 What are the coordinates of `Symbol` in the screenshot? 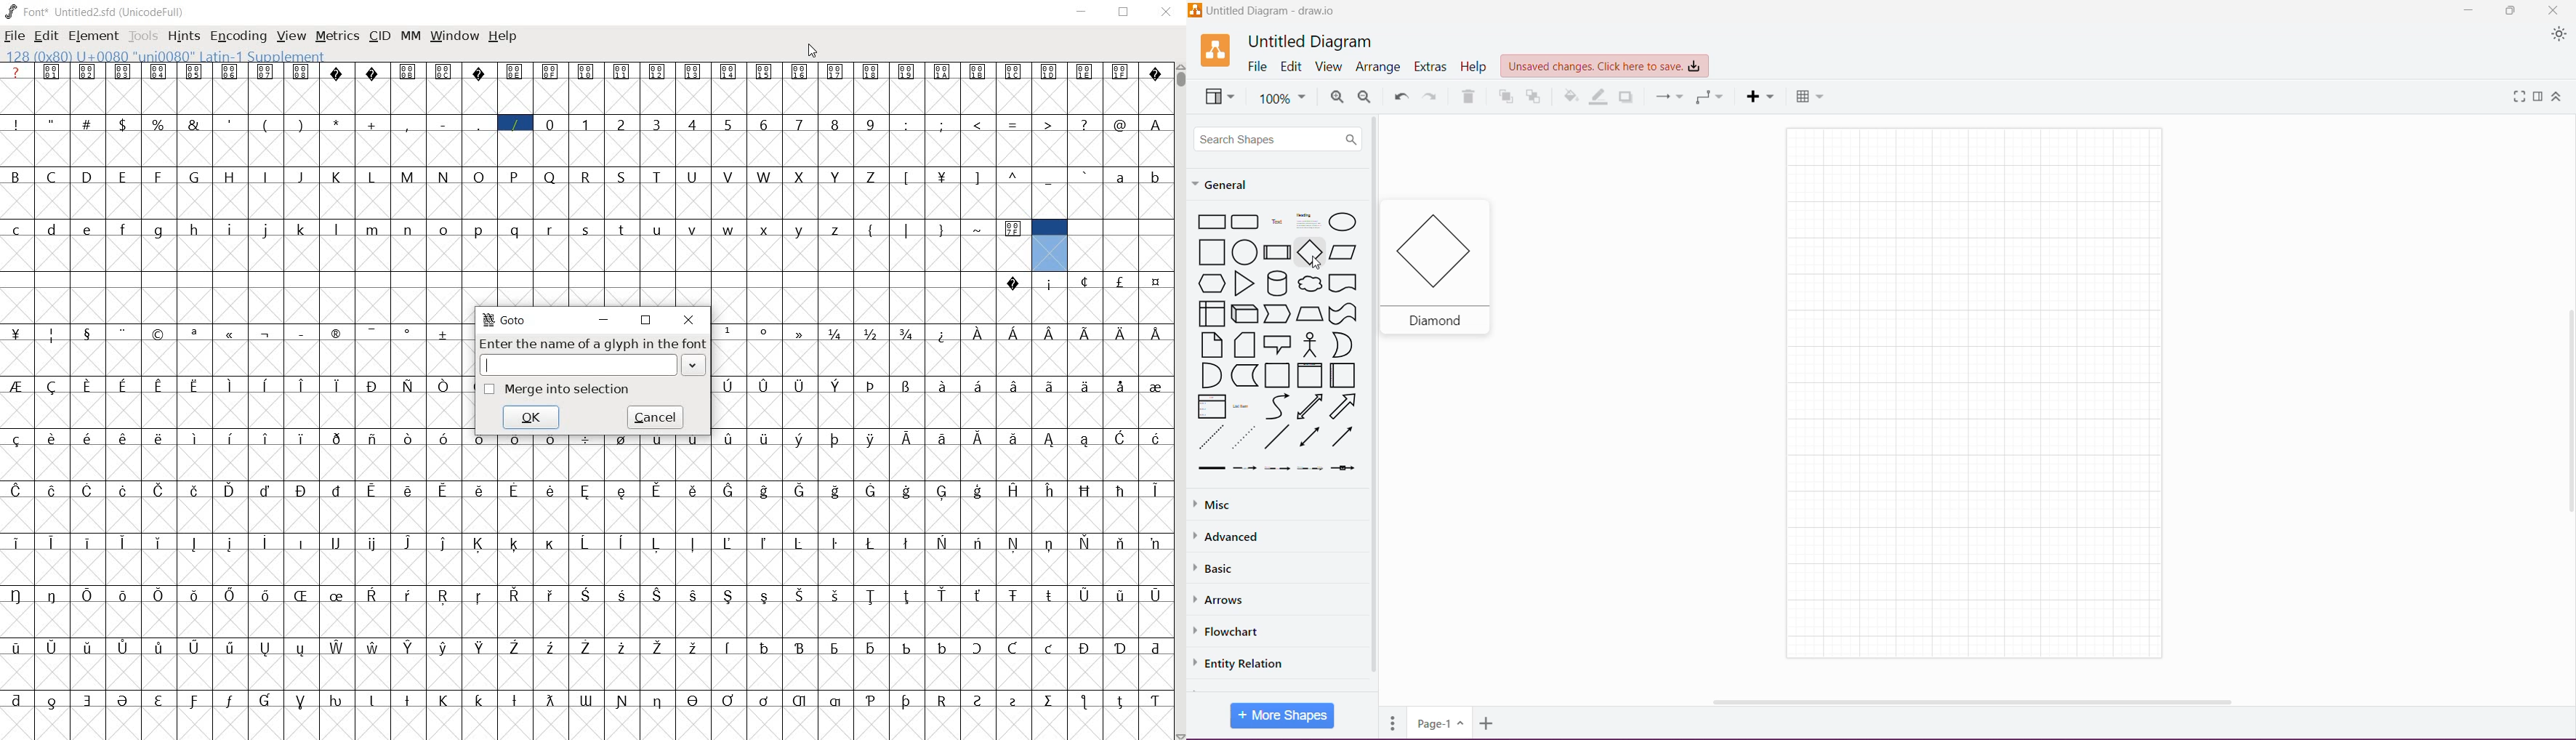 It's located at (373, 387).